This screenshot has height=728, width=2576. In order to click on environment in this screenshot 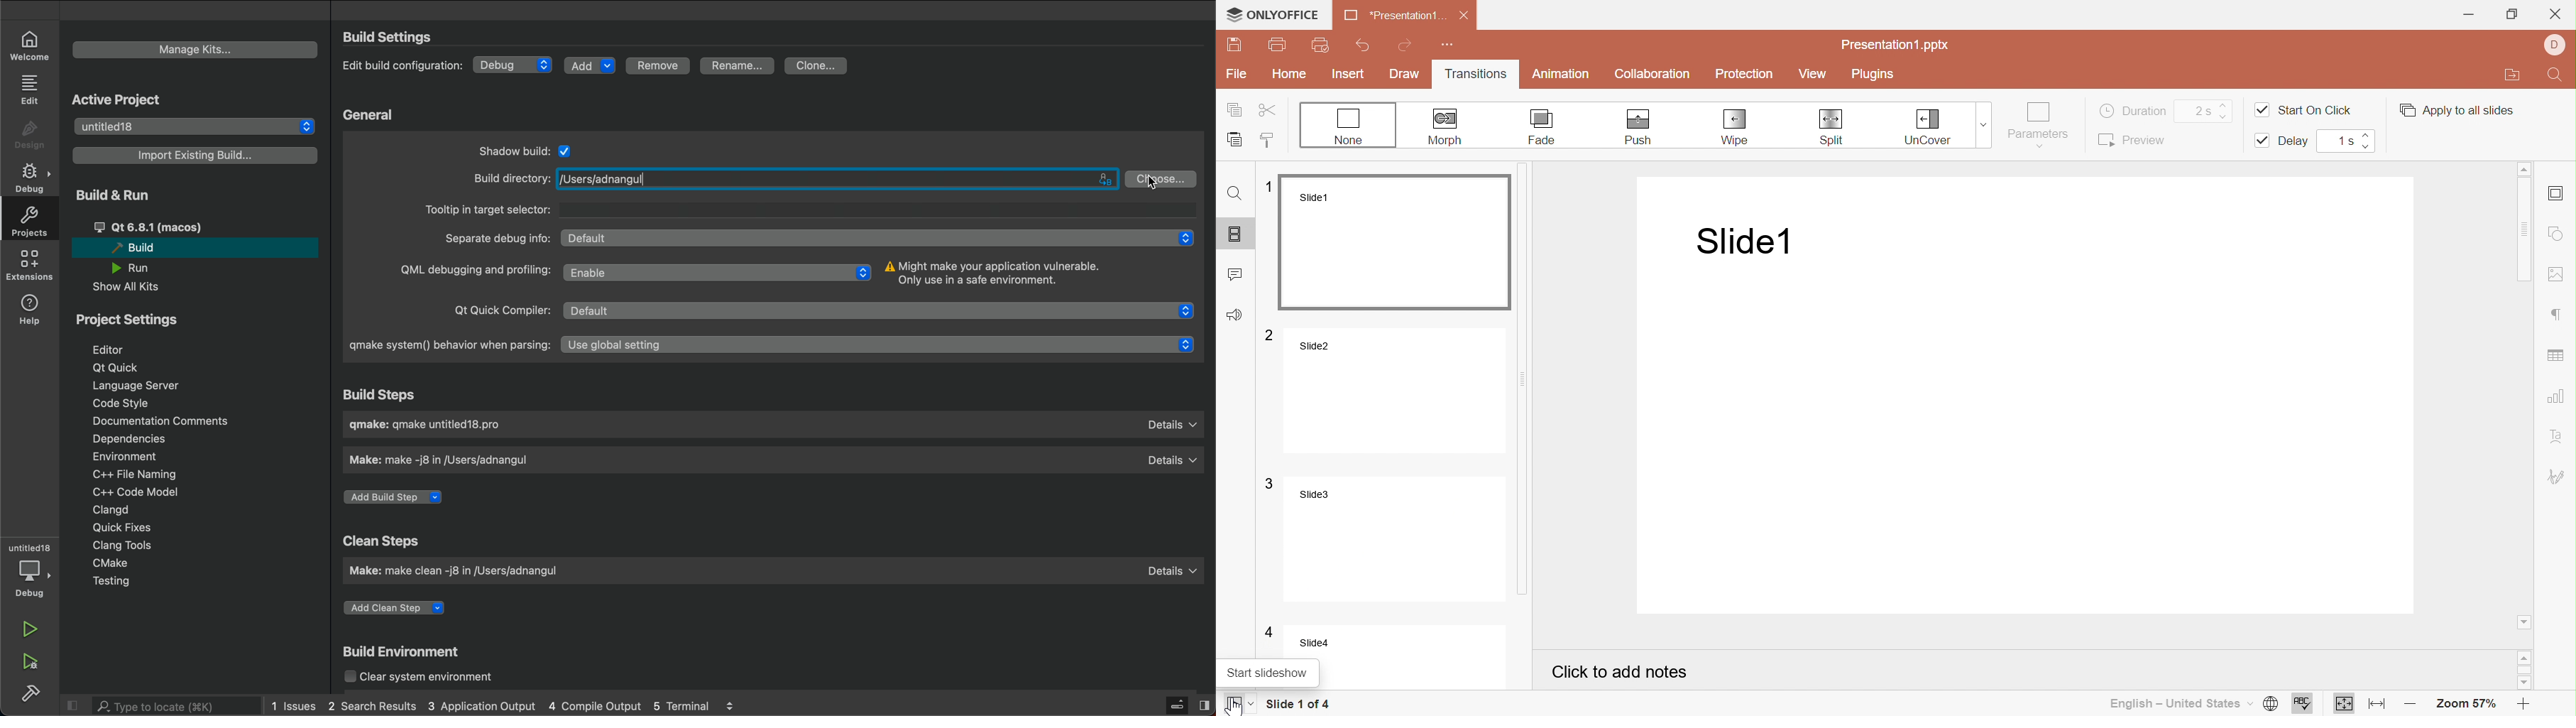, I will do `click(128, 458)`.